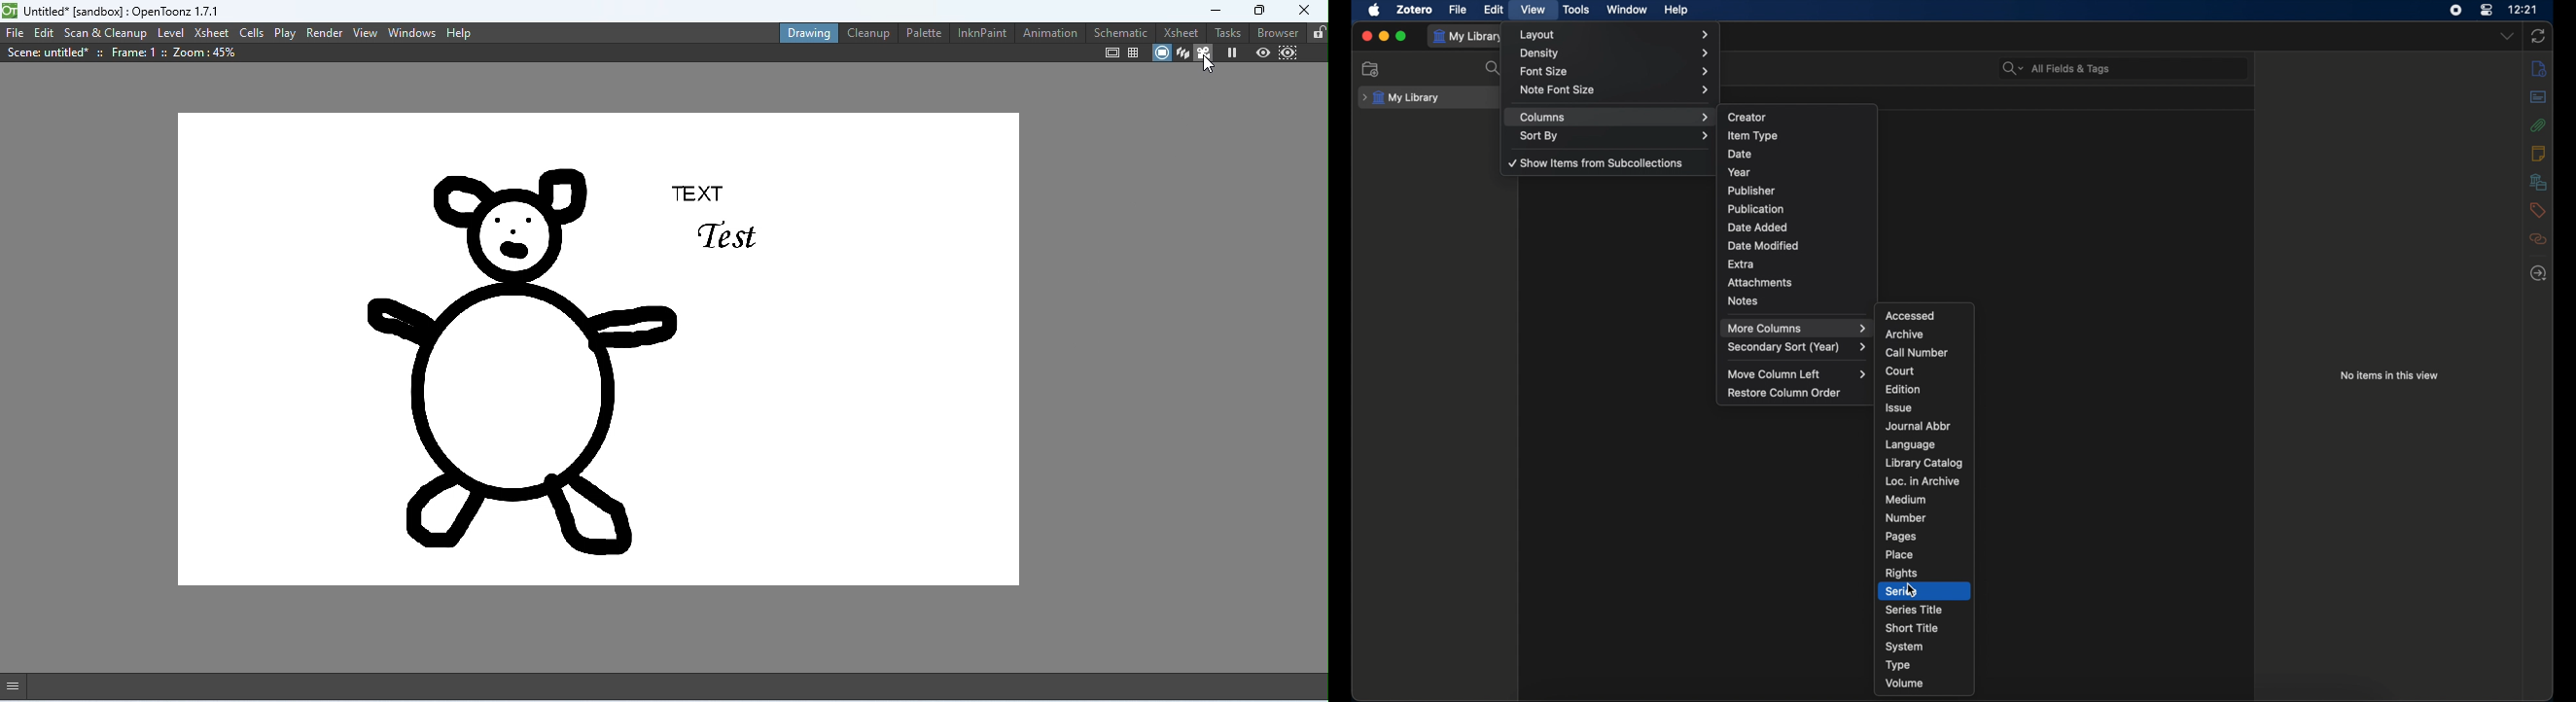  I want to click on volume, so click(1904, 684).